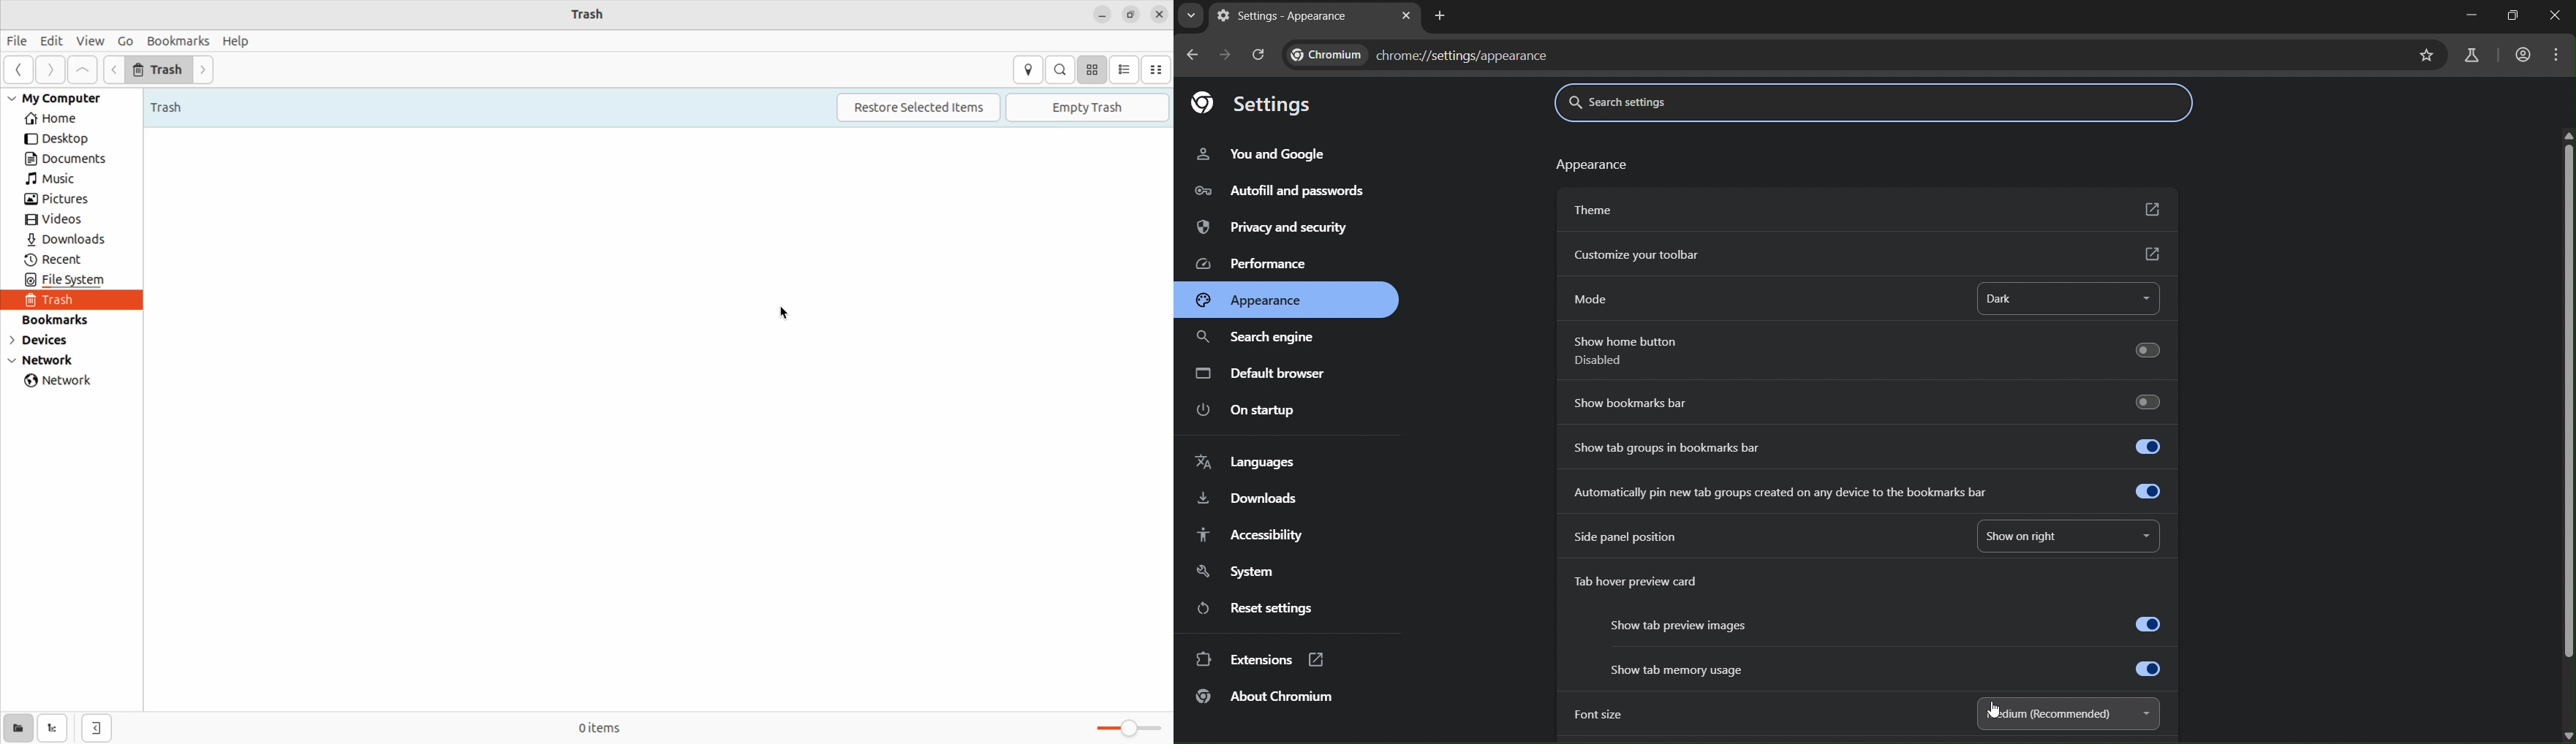 This screenshot has height=756, width=2576. I want to click on automatically pin new tab created on any device to the bookmarks bar, so click(1866, 493).